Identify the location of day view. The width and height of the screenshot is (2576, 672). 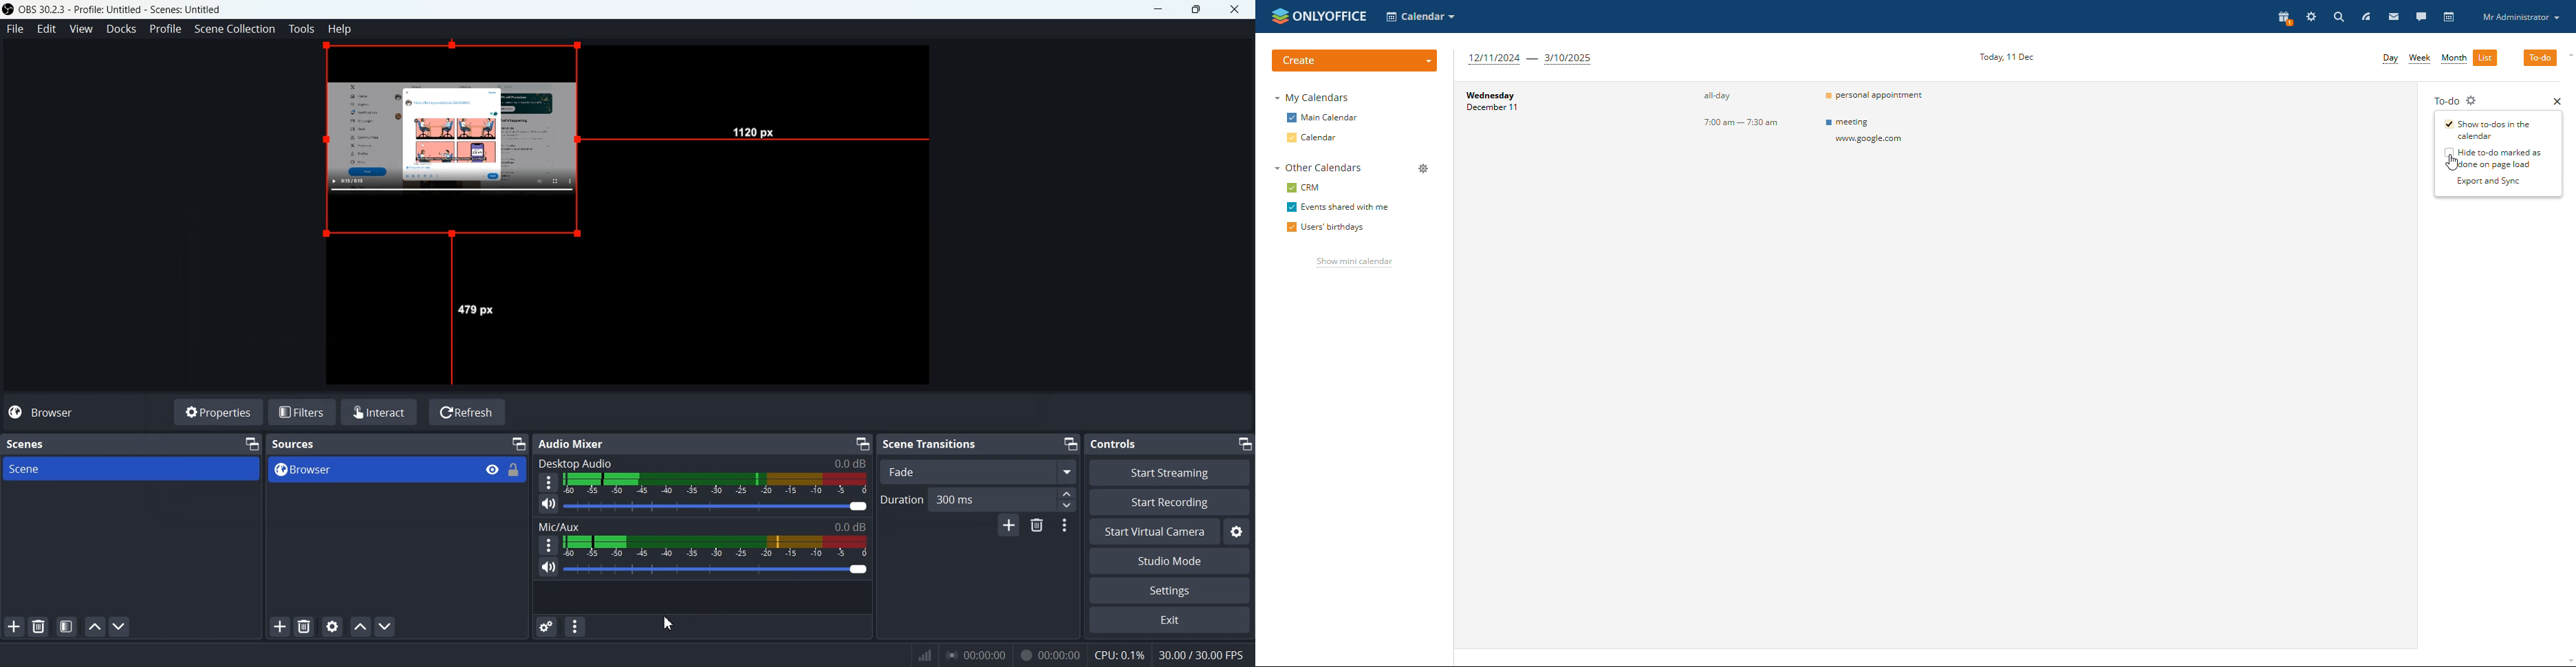
(2390, 59).